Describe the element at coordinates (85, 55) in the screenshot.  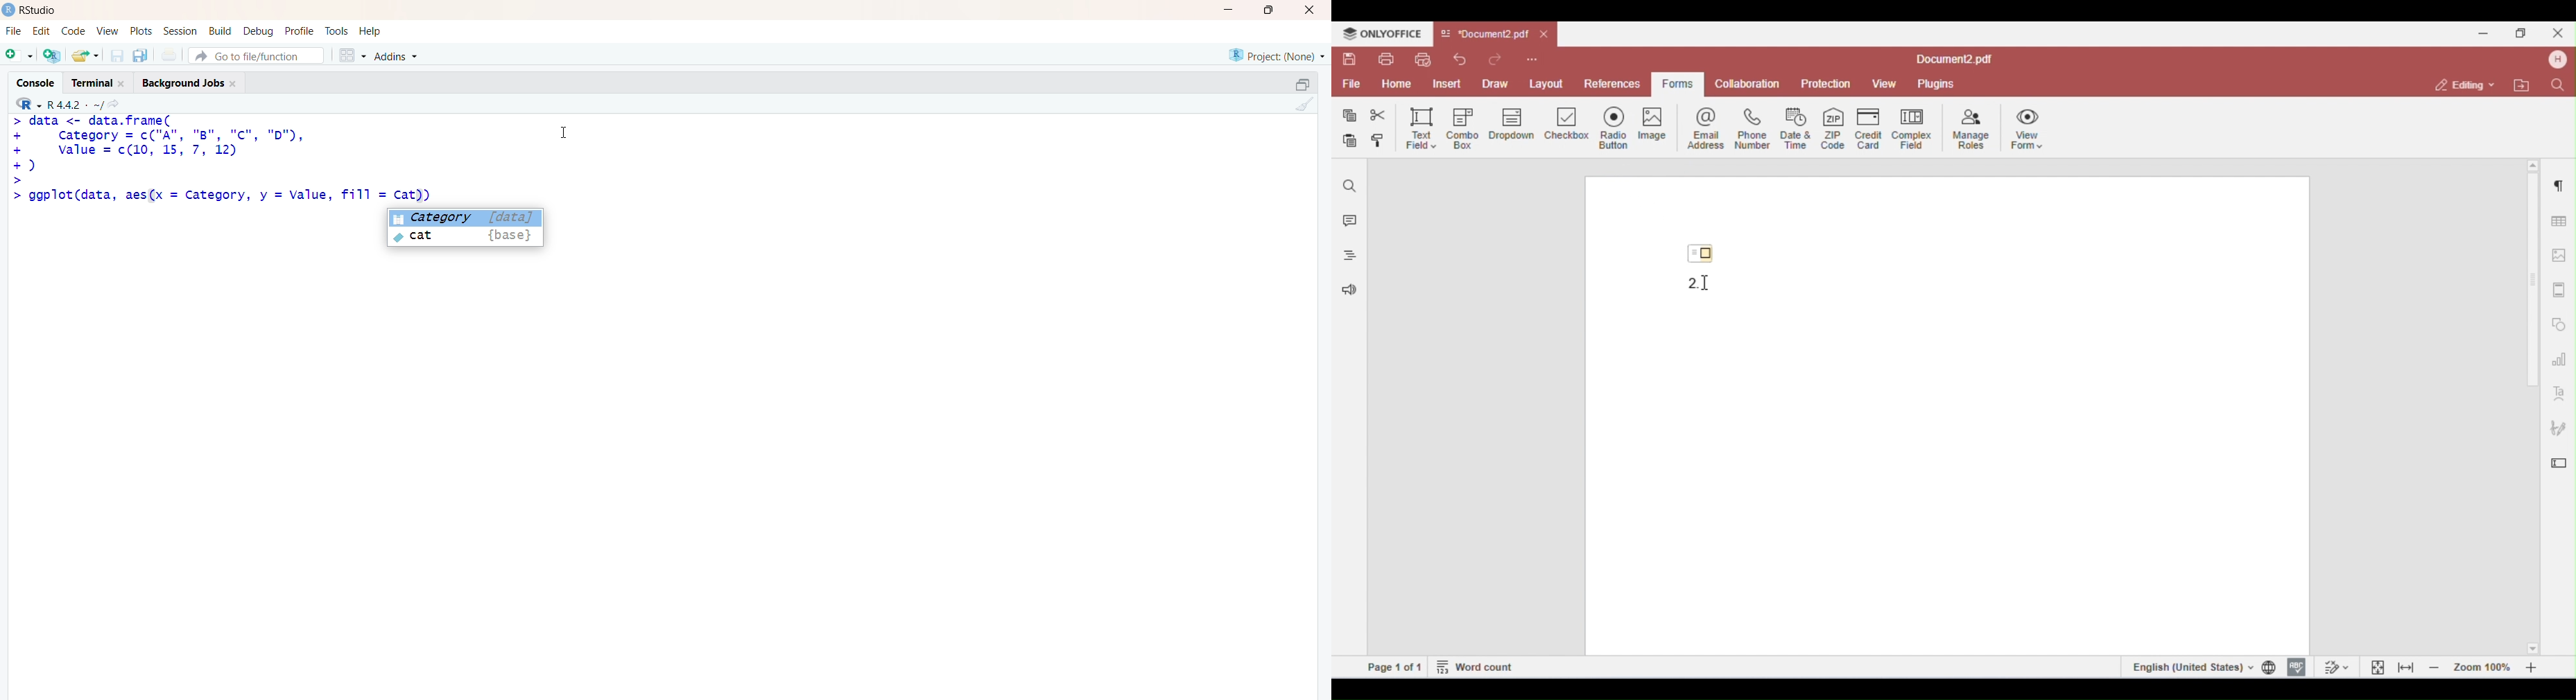
I see `open an existing file` at that location.